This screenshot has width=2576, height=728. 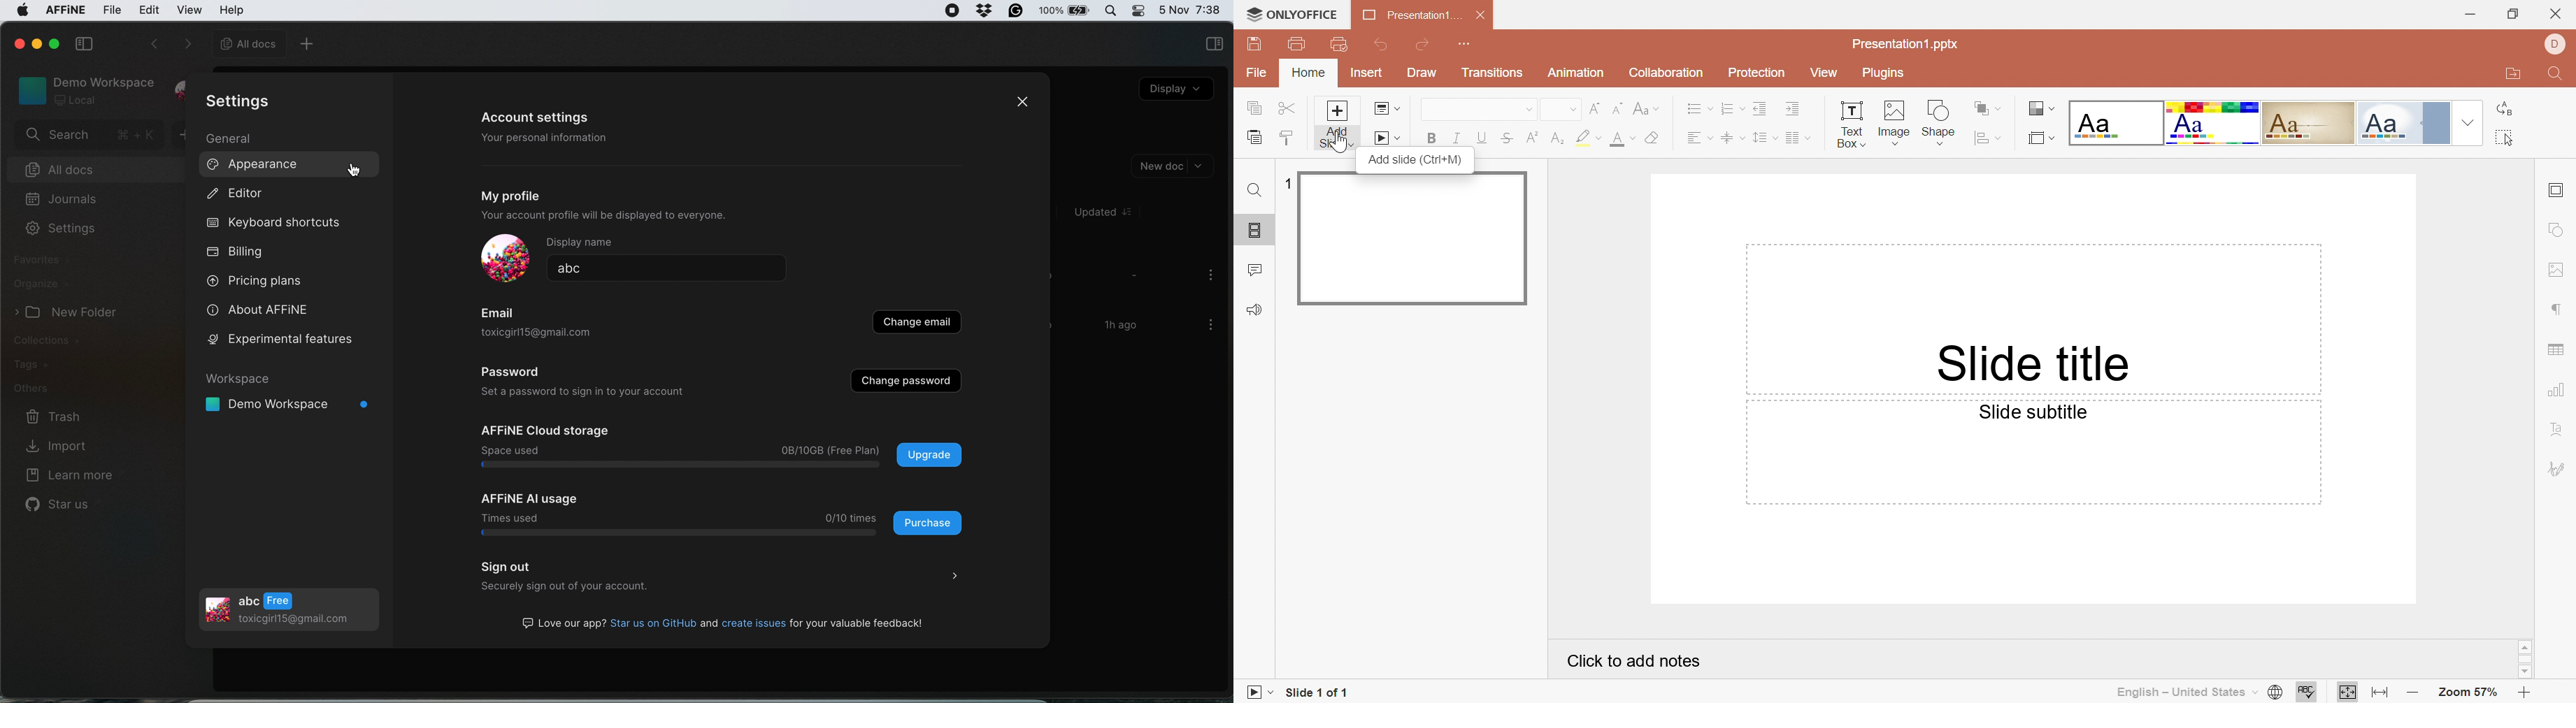 I want to click on more options, so click(x=1207, y=276).